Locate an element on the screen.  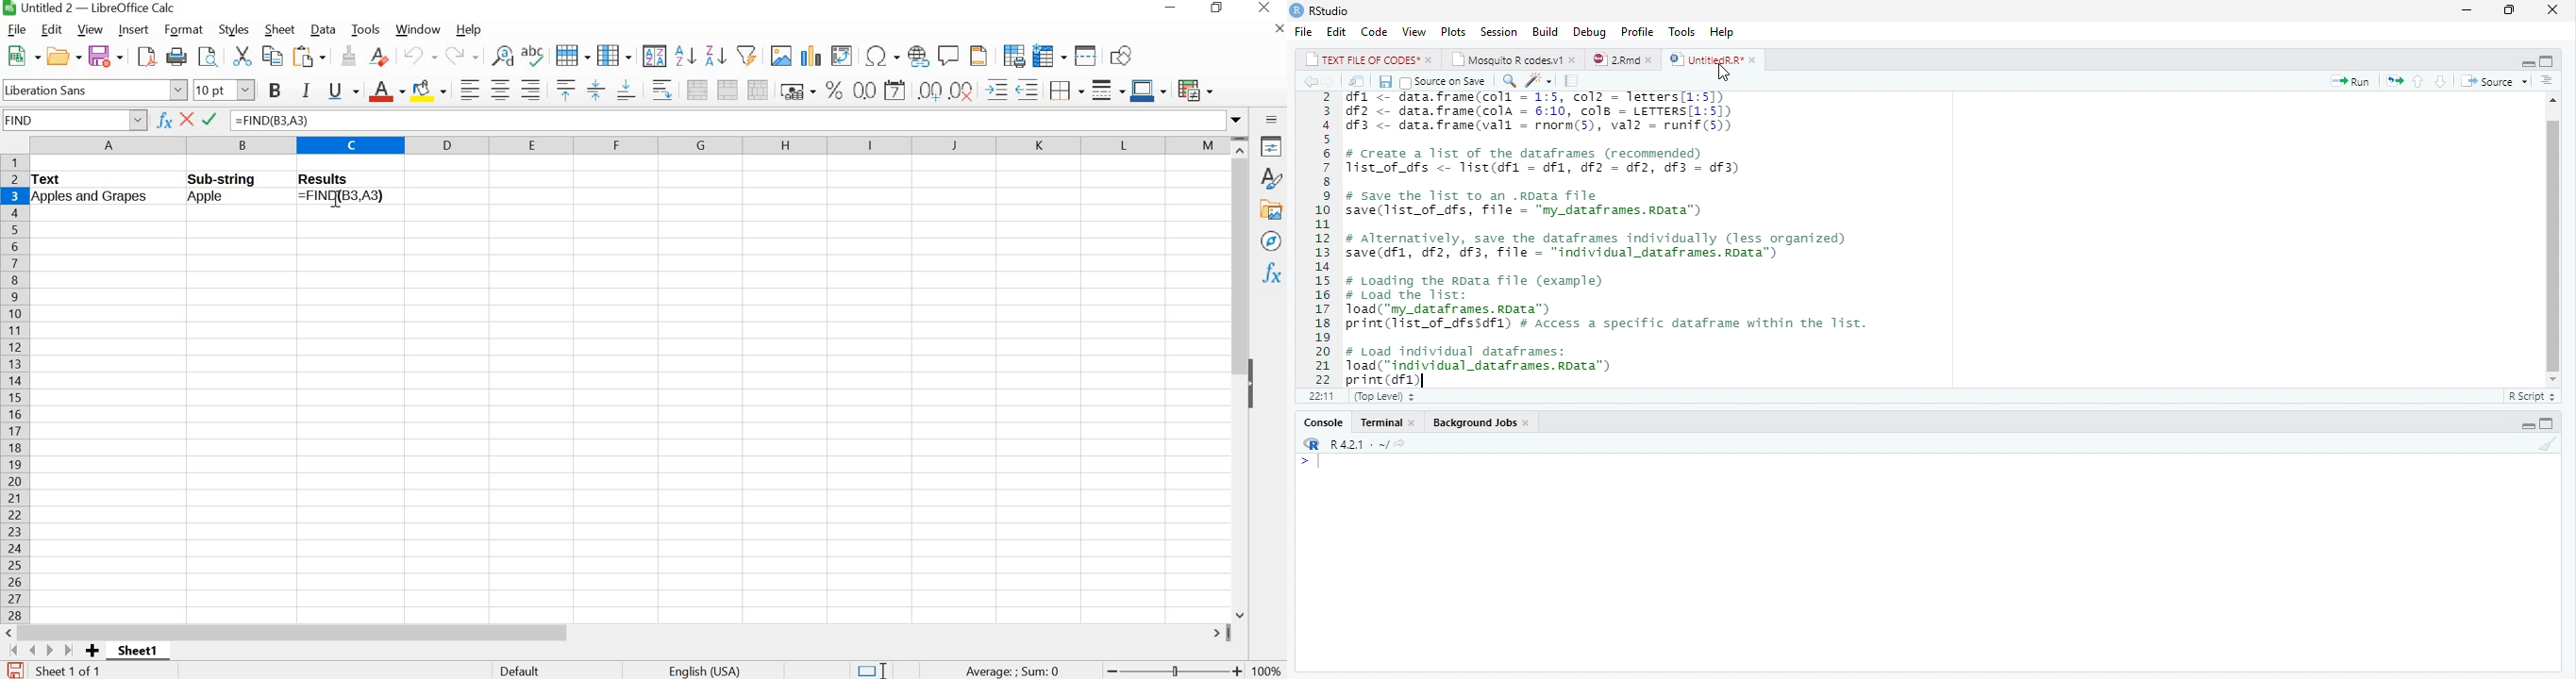
Minimize is located at coordinates (2468, 9).